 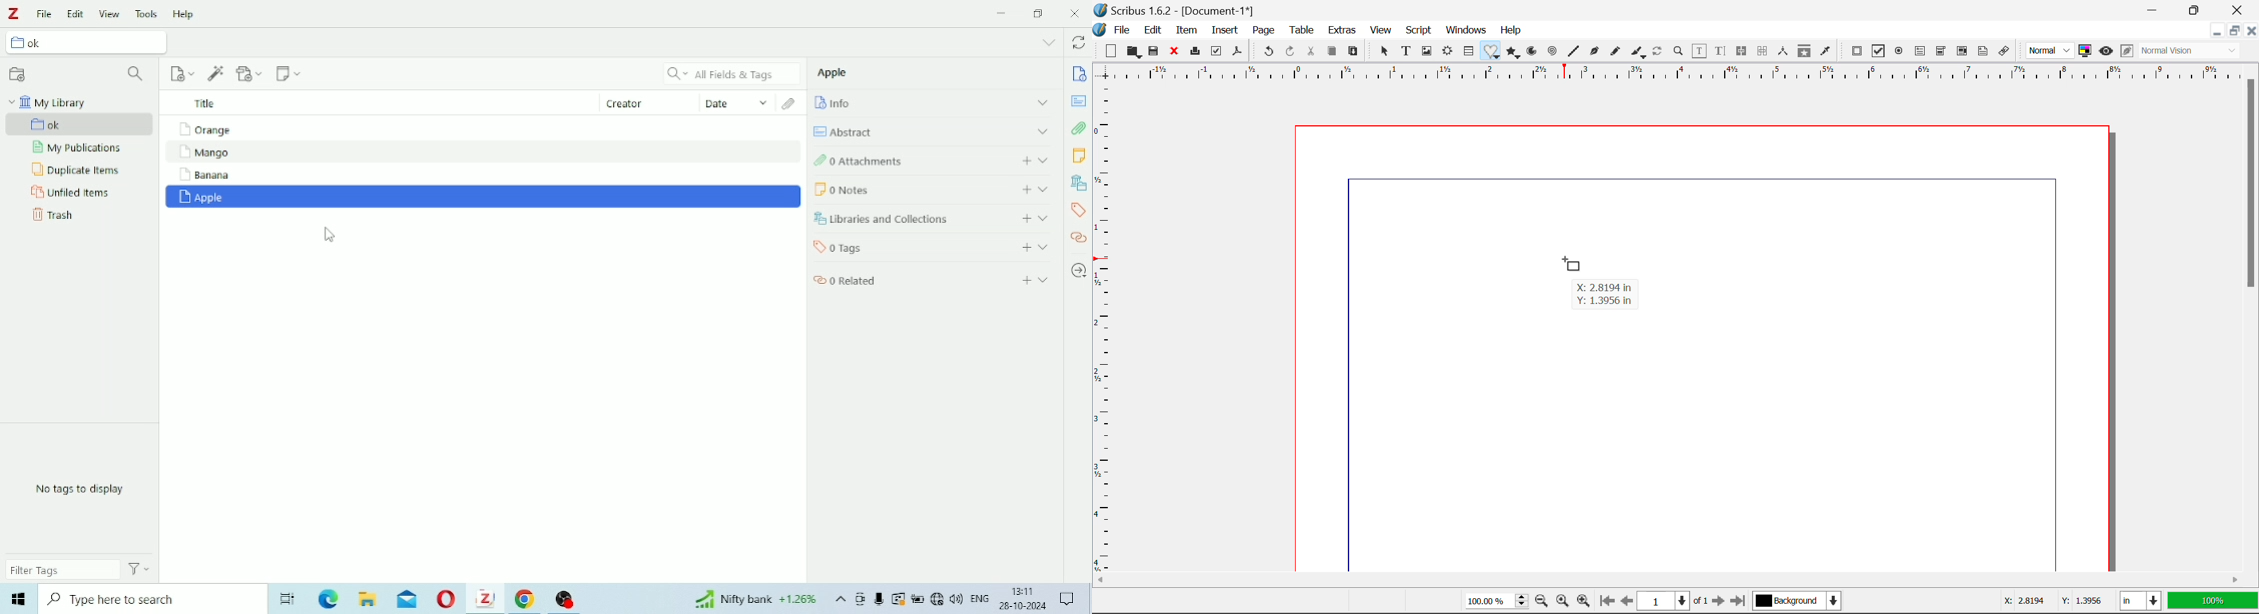 I want to click on First Page, so click(x=1607, y=601).